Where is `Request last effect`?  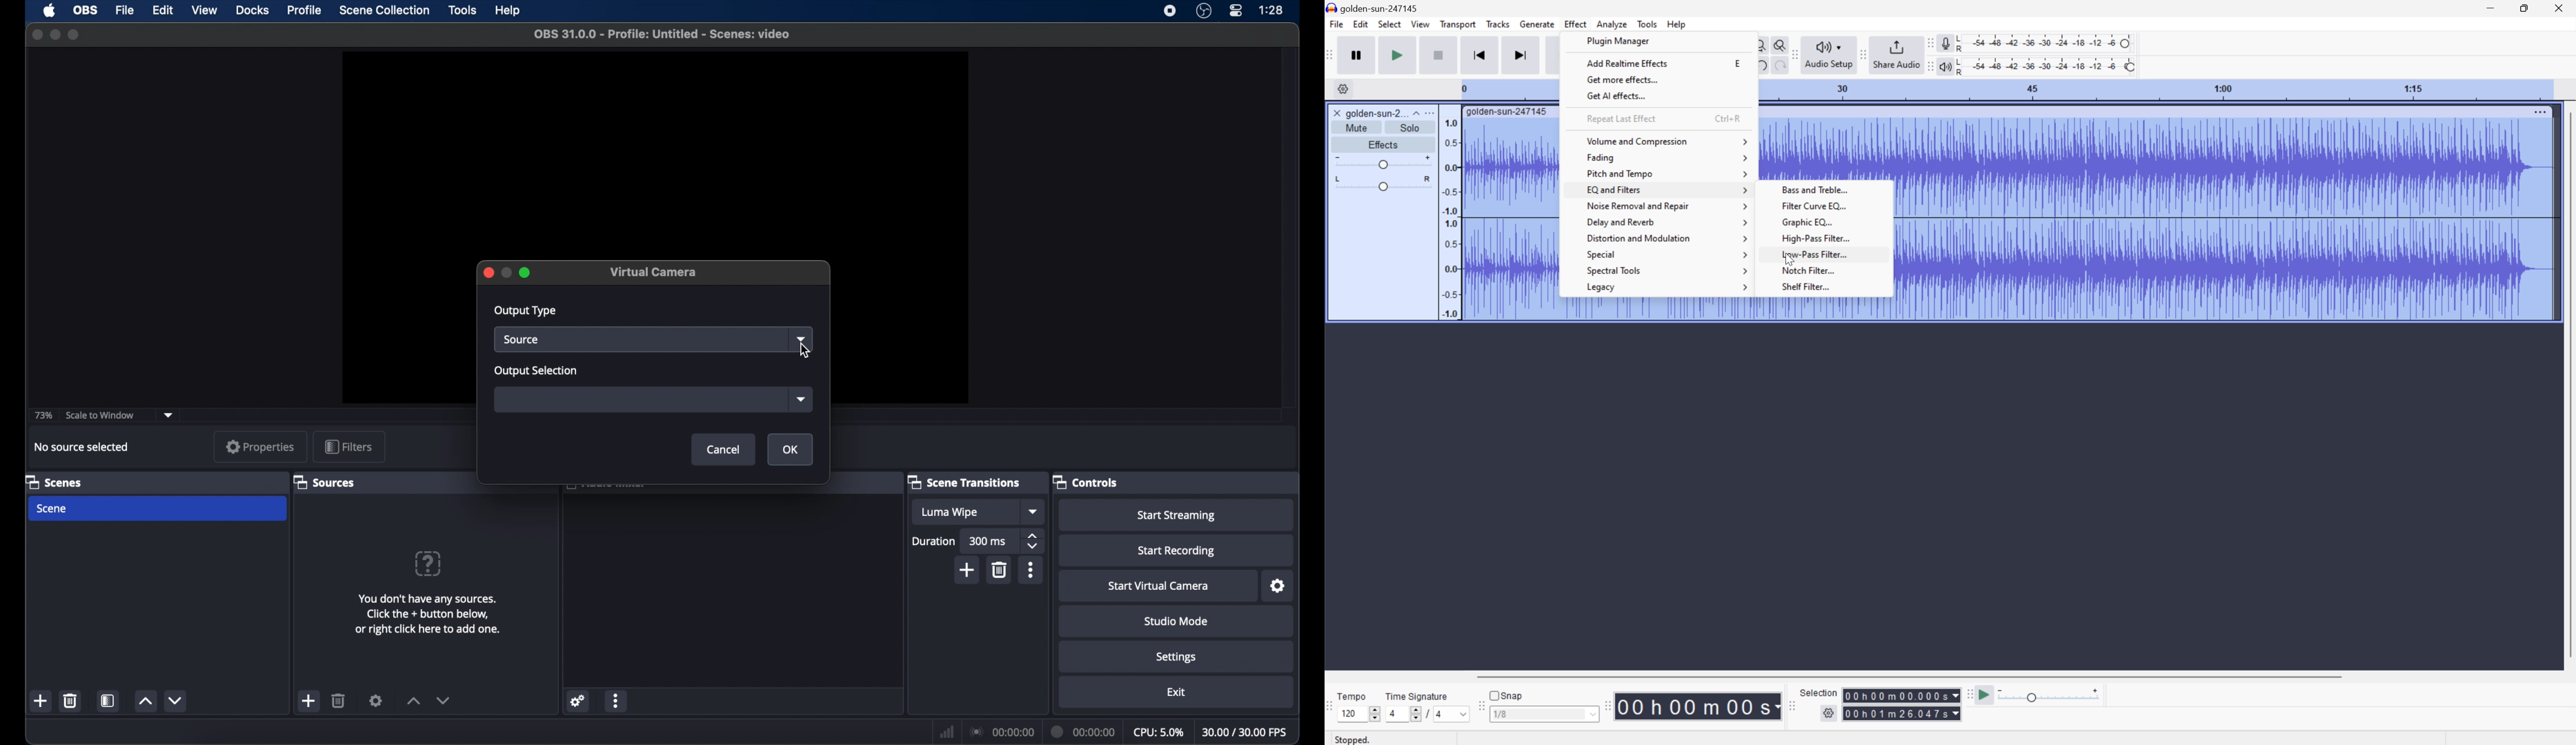 Request last effect is located at coordinates (1619, 118).